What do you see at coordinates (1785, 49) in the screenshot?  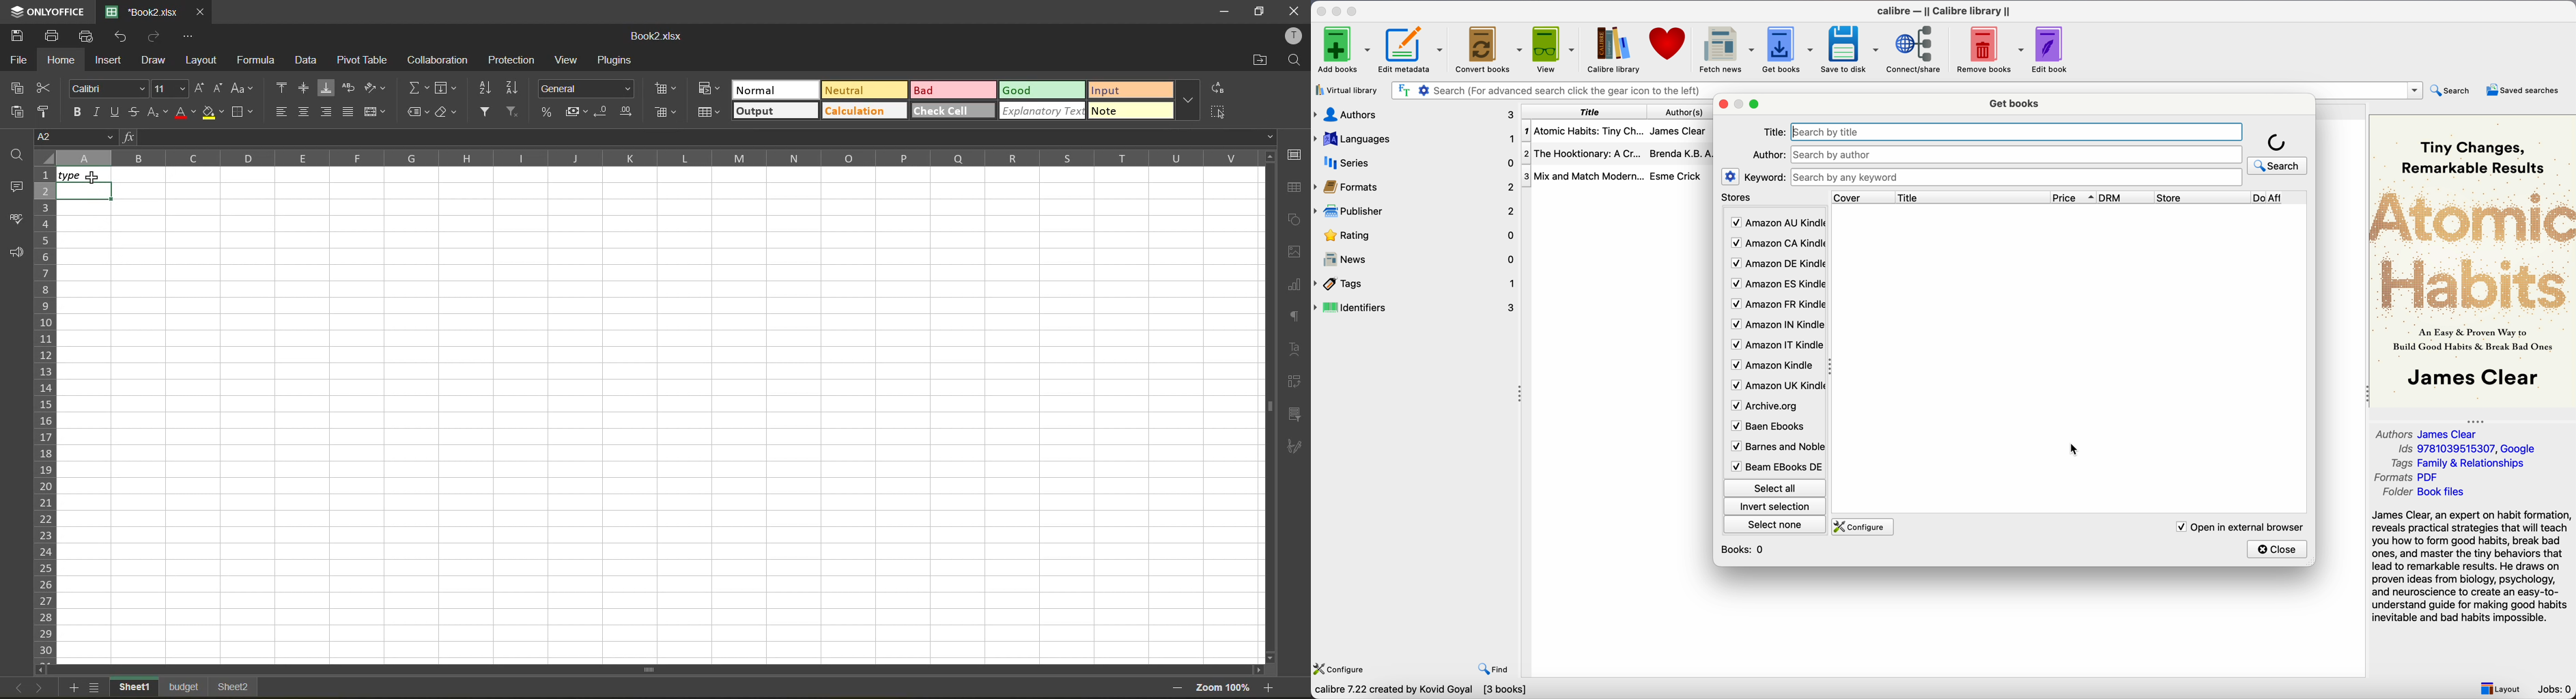 I see `click on get books` at bounding box center [1785, 49].